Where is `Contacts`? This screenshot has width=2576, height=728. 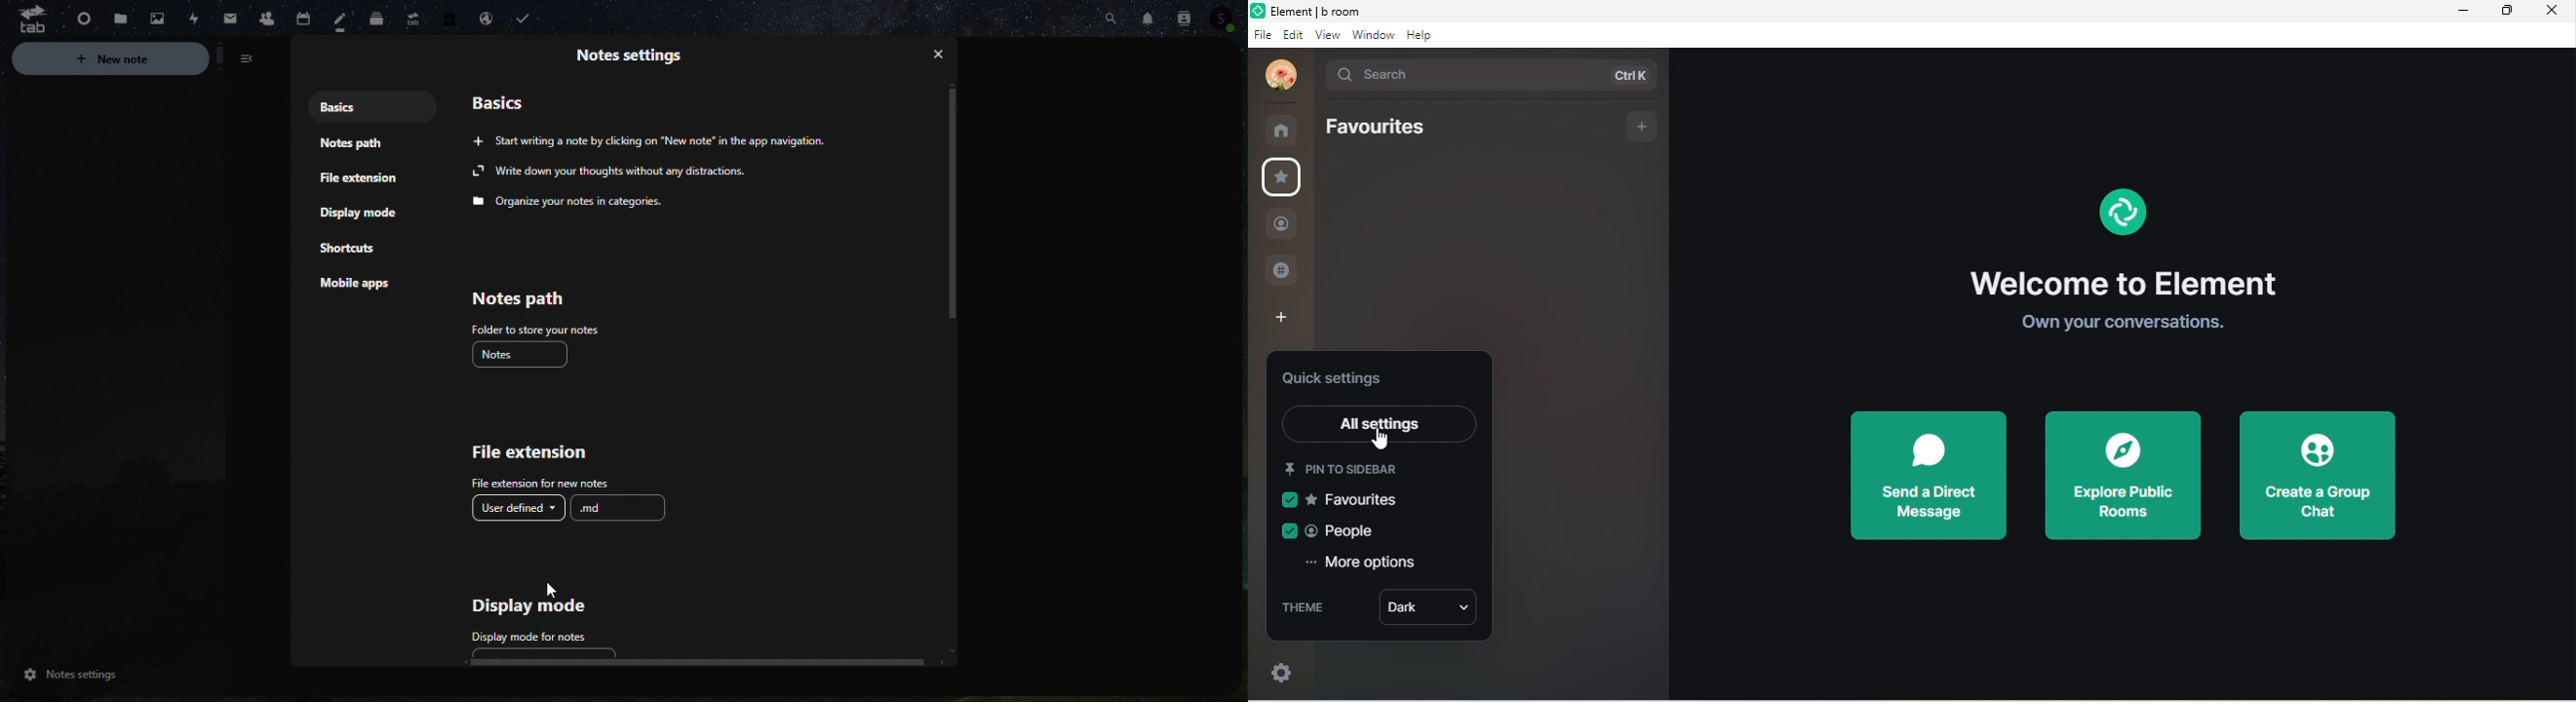
Contacts is located at coordinates (265, 16).